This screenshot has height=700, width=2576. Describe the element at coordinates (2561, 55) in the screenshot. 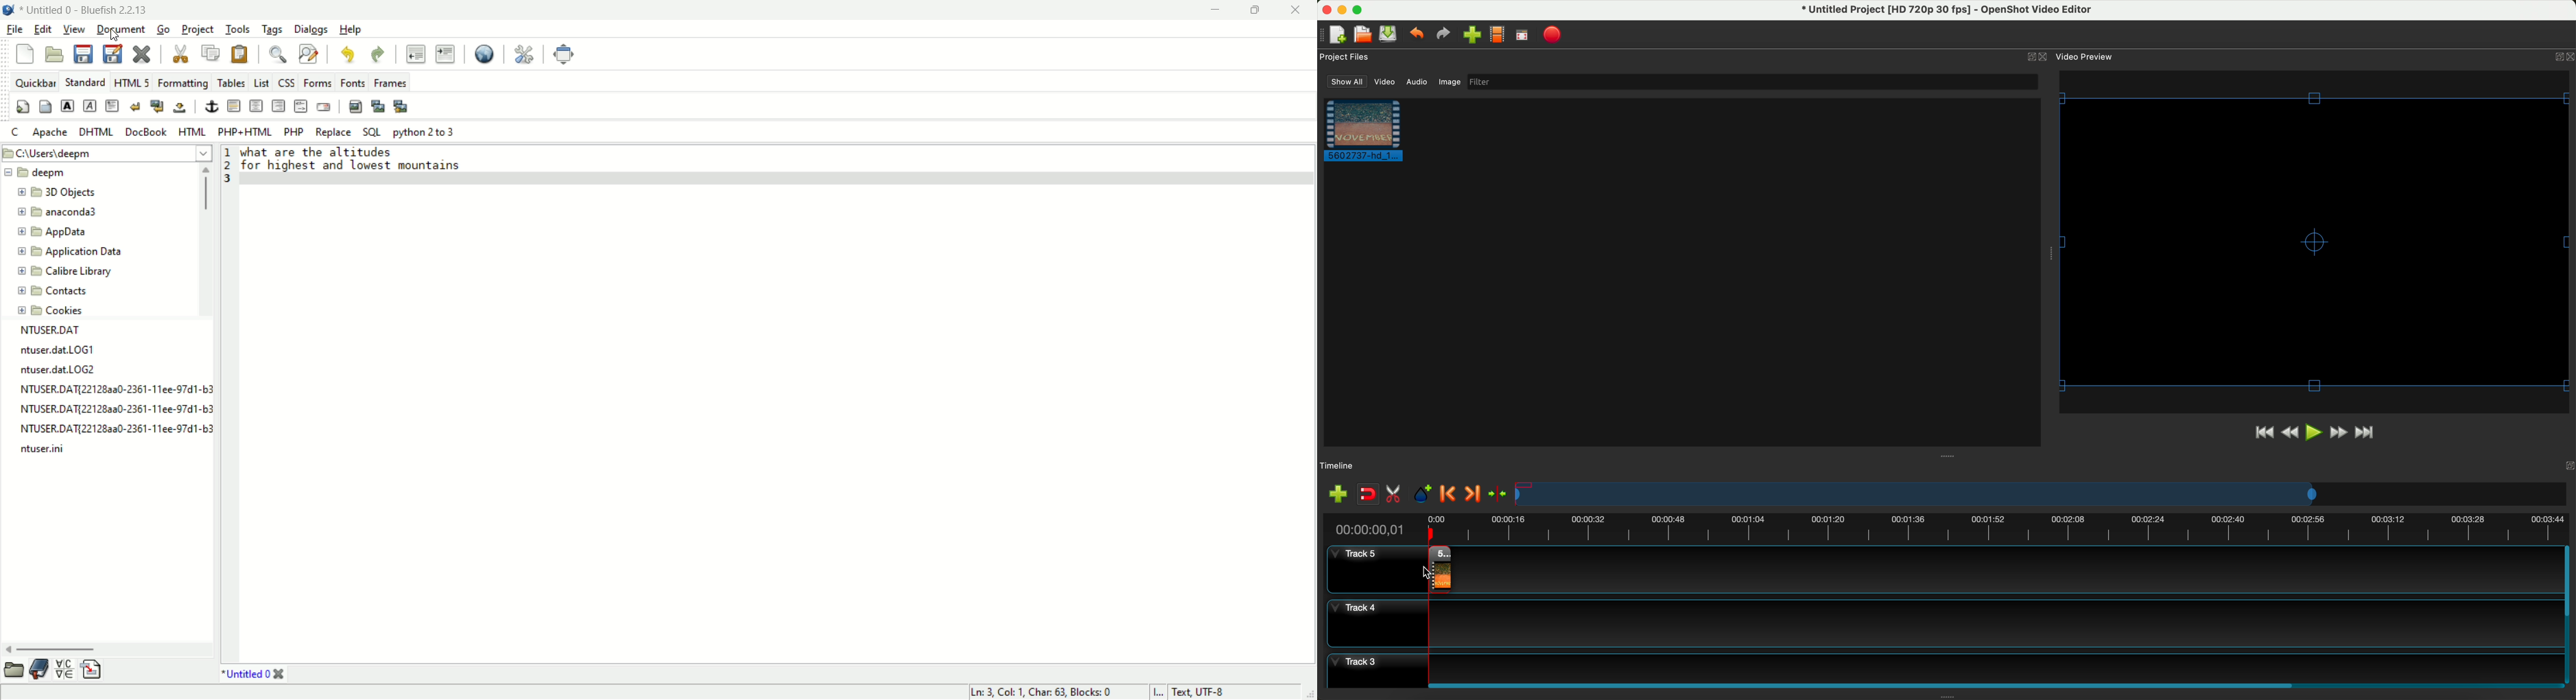

I see `` at that location.